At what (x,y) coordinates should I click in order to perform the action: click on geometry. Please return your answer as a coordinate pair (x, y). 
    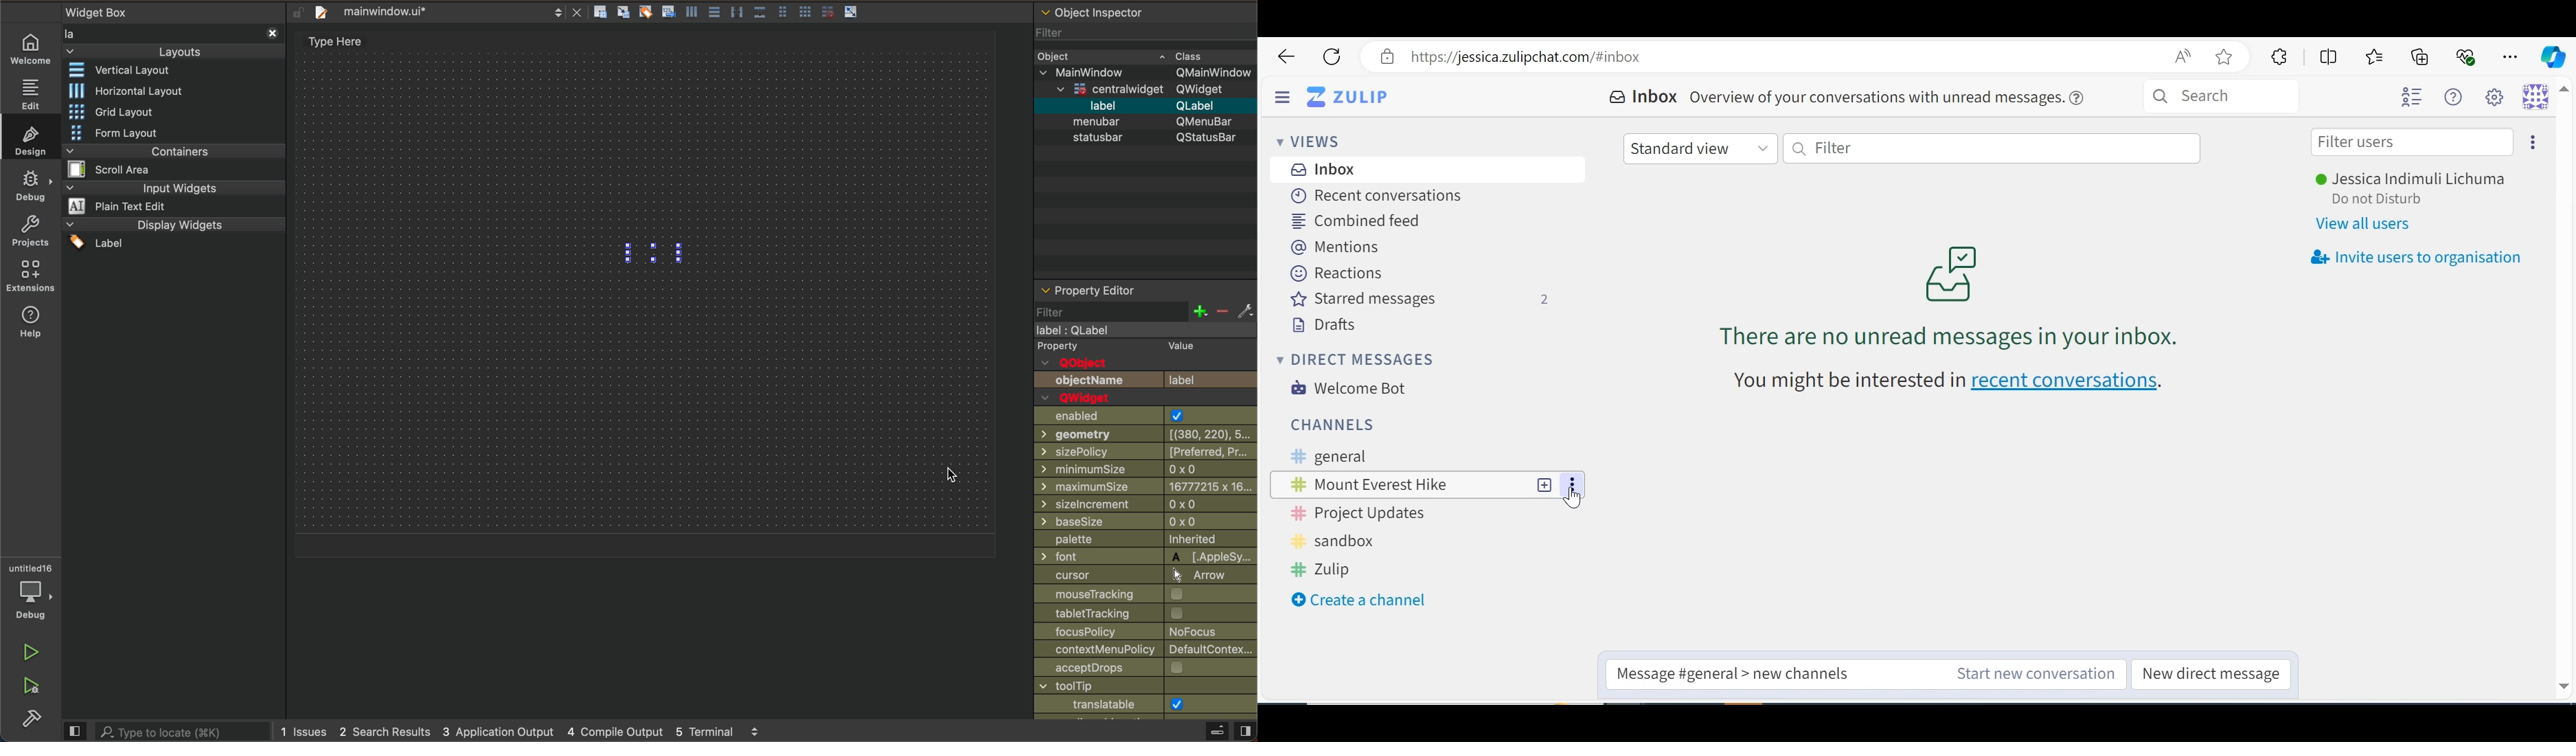
    Looking at the image, I should click on (1143, 435).